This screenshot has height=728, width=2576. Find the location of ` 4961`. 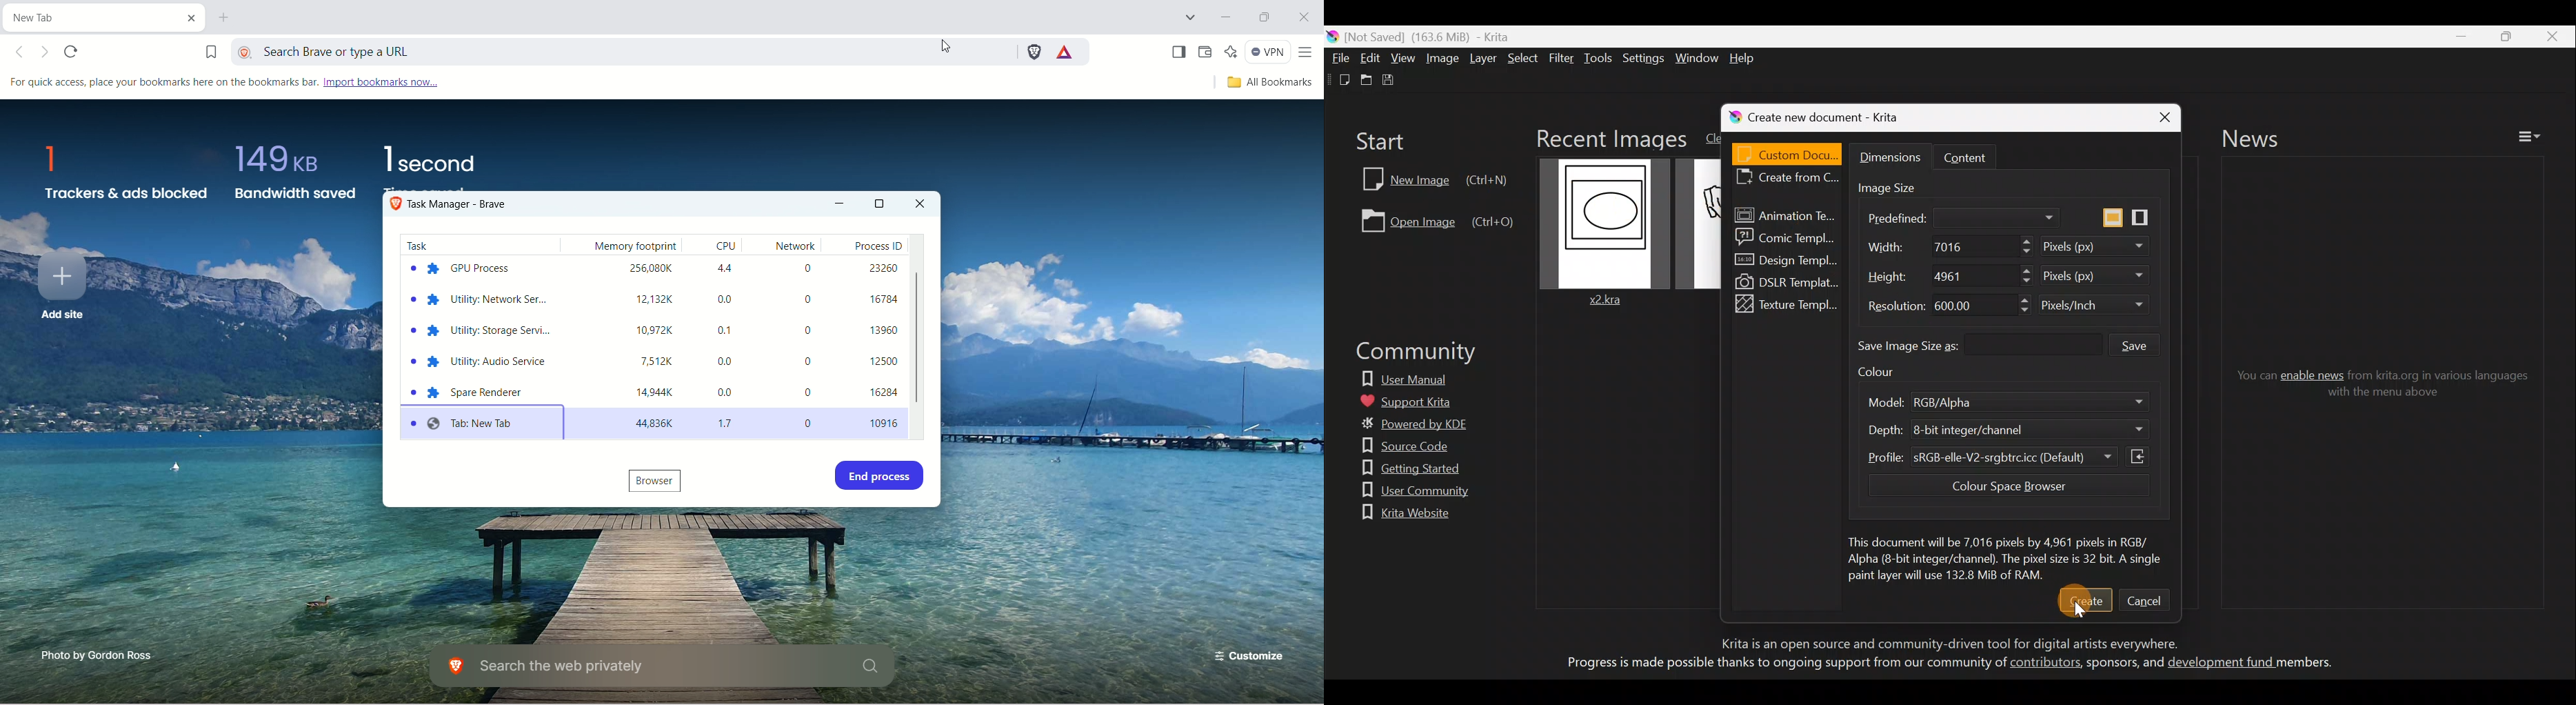

 4961 is located at coordinates (1951, 278).